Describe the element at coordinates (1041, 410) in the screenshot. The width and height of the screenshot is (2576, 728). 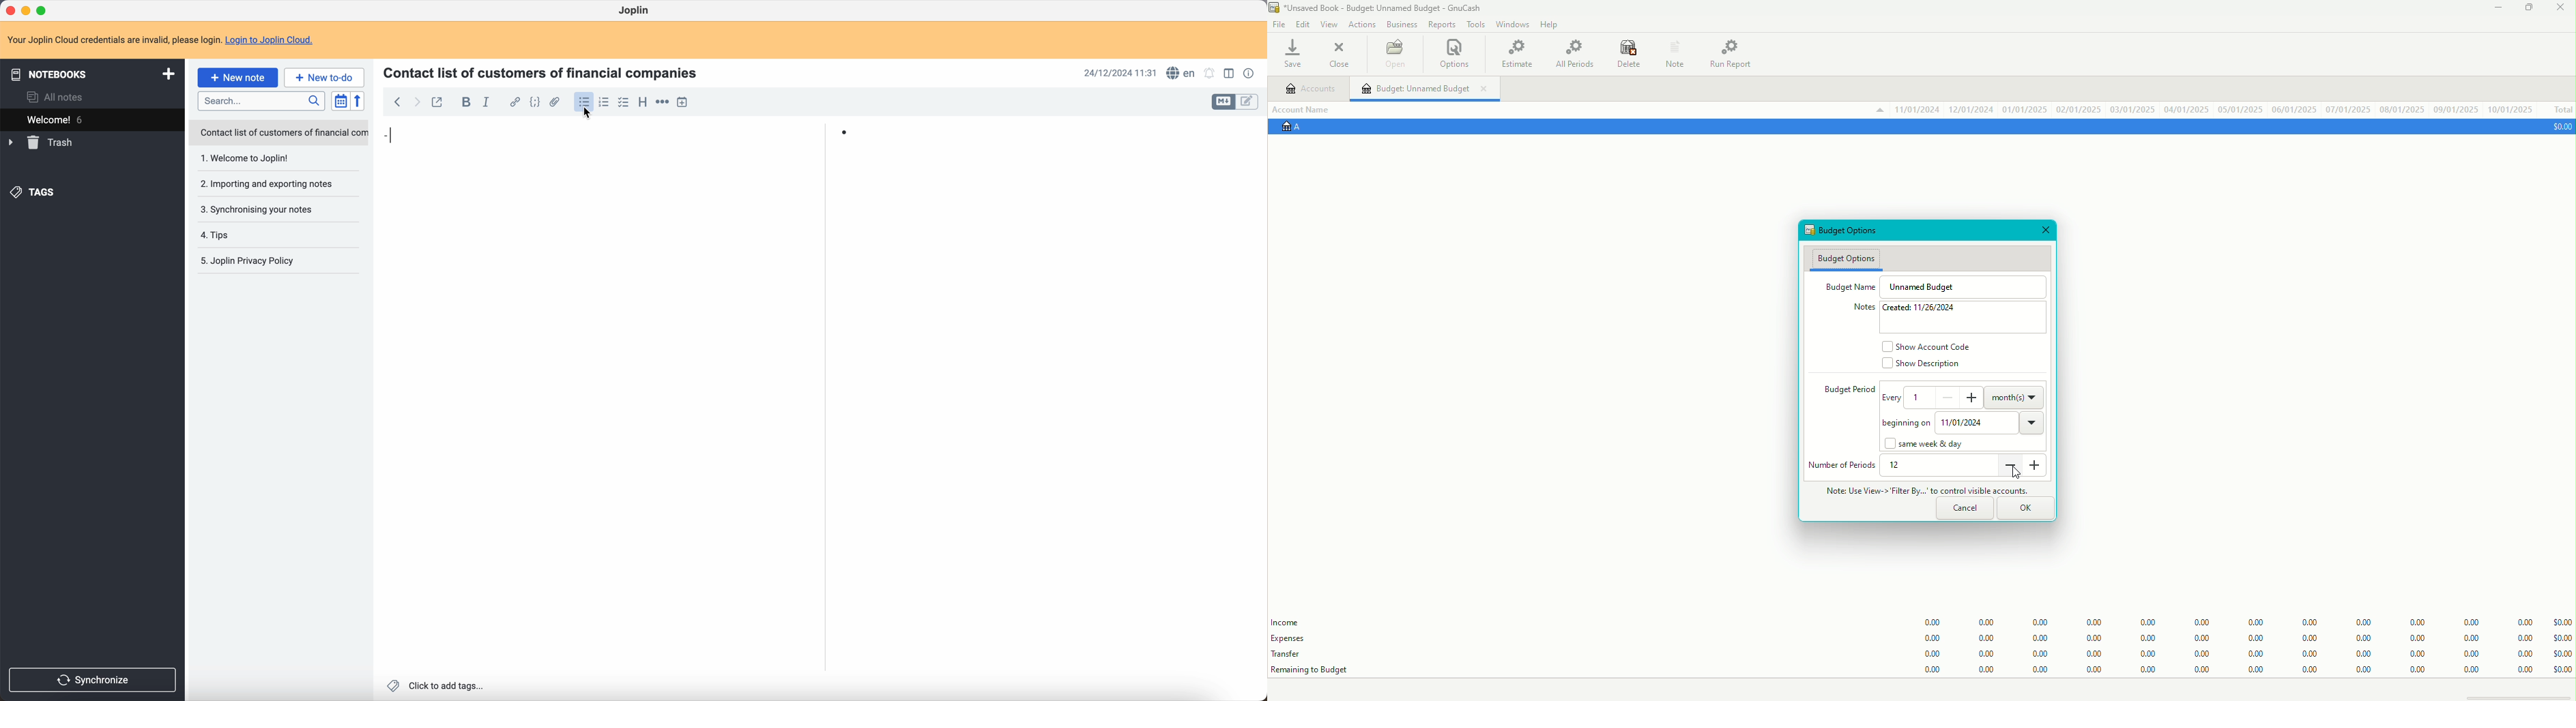
I see `body text` at that location.